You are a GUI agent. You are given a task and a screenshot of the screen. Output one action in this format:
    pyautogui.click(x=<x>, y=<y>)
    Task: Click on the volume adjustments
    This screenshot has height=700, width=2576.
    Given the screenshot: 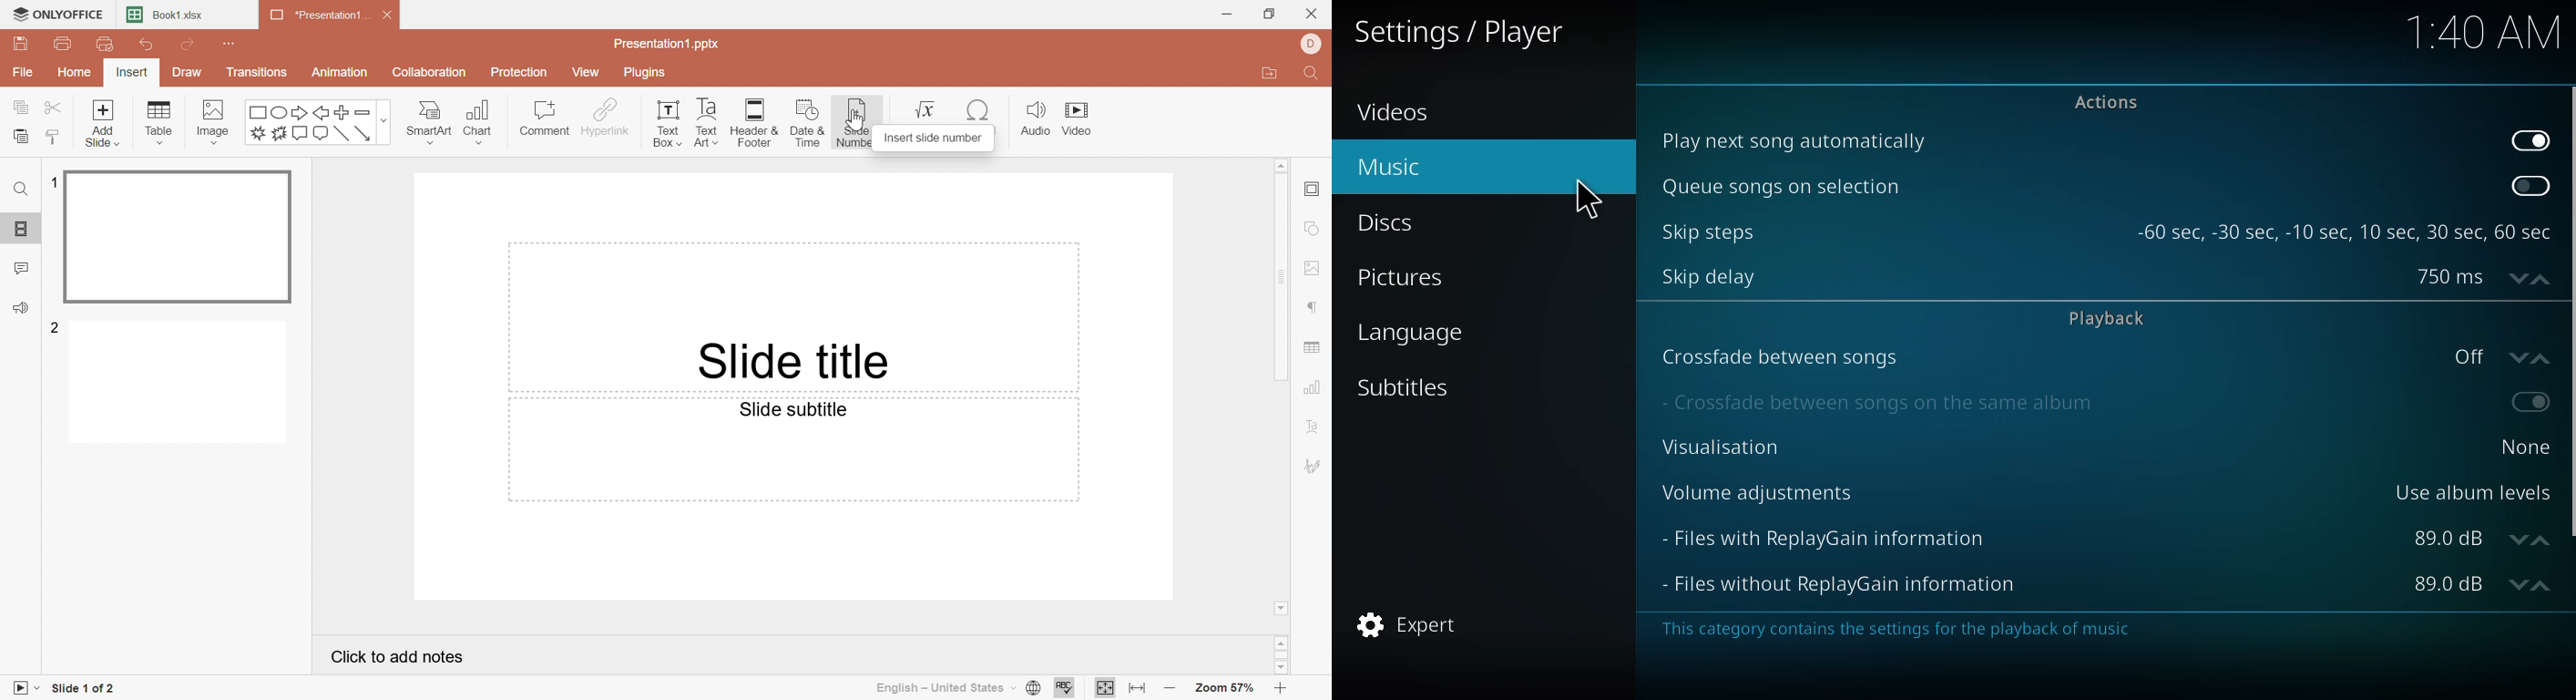 What is the action you would take?
    pyautogui.click(x=1763, y=490)
    